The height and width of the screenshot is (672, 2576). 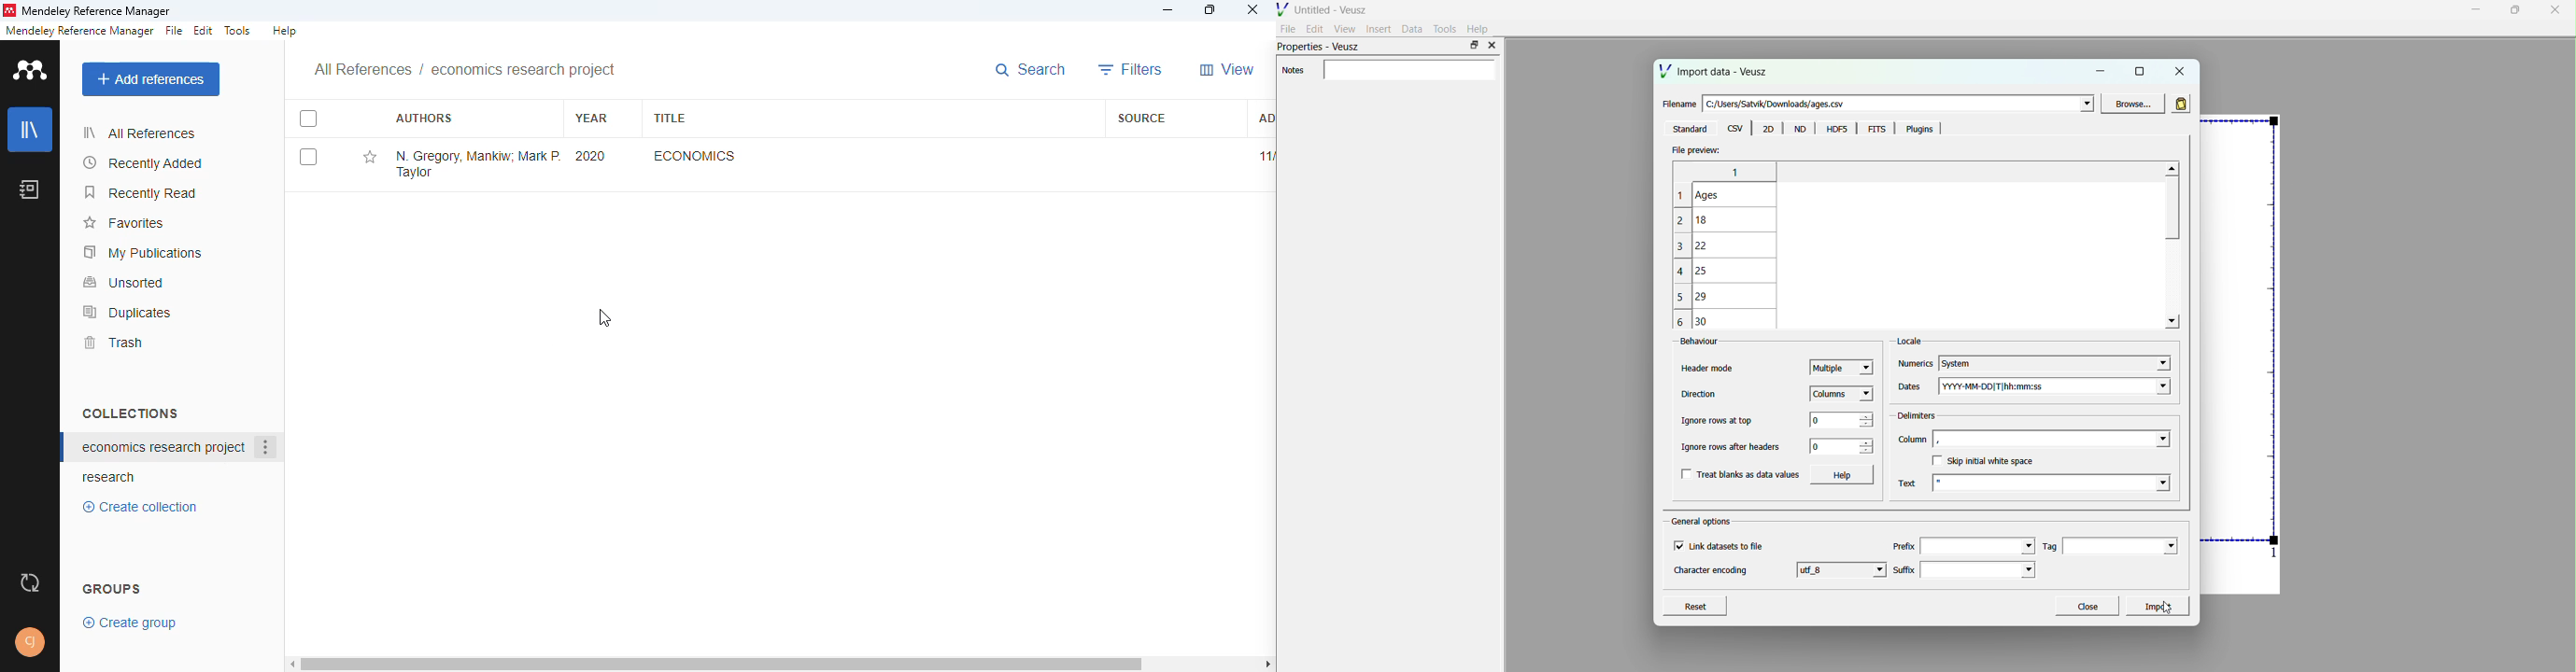 What do you see at coordinates (308, 119) in the screenshot?
I see `select` at bounding box center [308, 119].